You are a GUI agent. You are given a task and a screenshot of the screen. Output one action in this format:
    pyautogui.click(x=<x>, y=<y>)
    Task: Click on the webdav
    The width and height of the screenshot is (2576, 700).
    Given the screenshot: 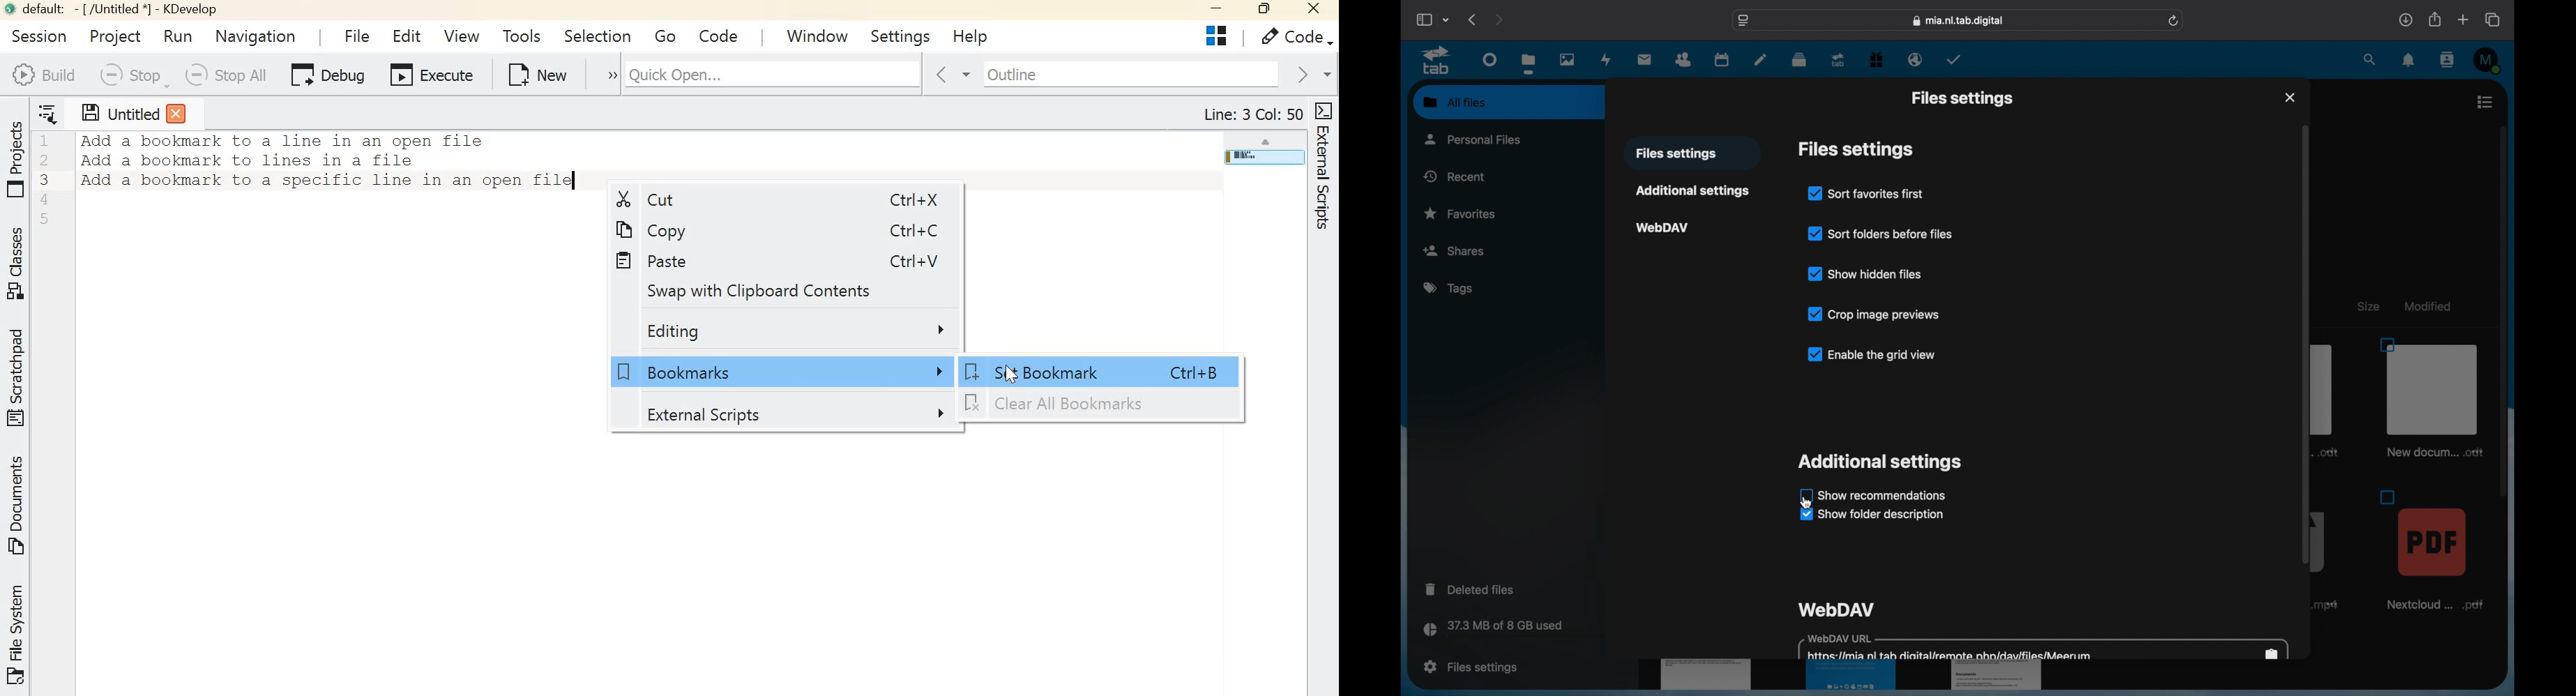 What is the action you would take?
    pyautogui.click(x=1837, y=610)
    